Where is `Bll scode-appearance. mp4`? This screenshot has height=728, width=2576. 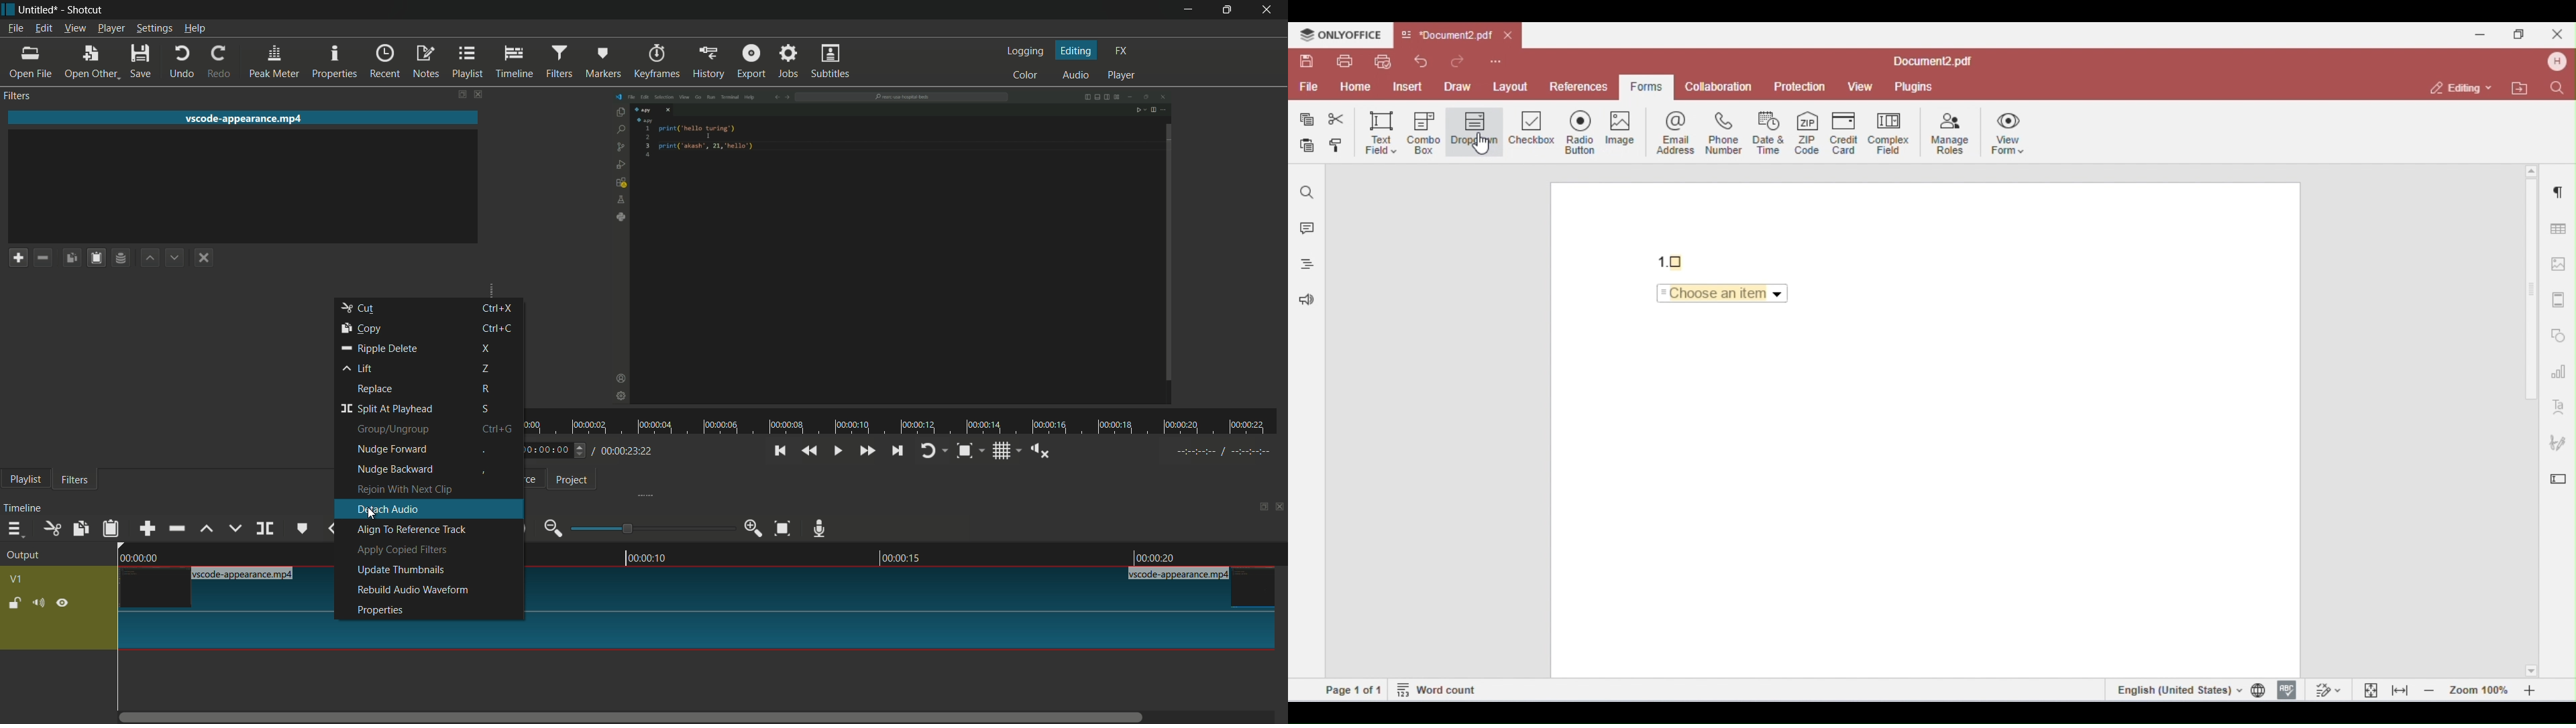 Bll scode-appearance. mp4 is located at coordinates (1181, 575).